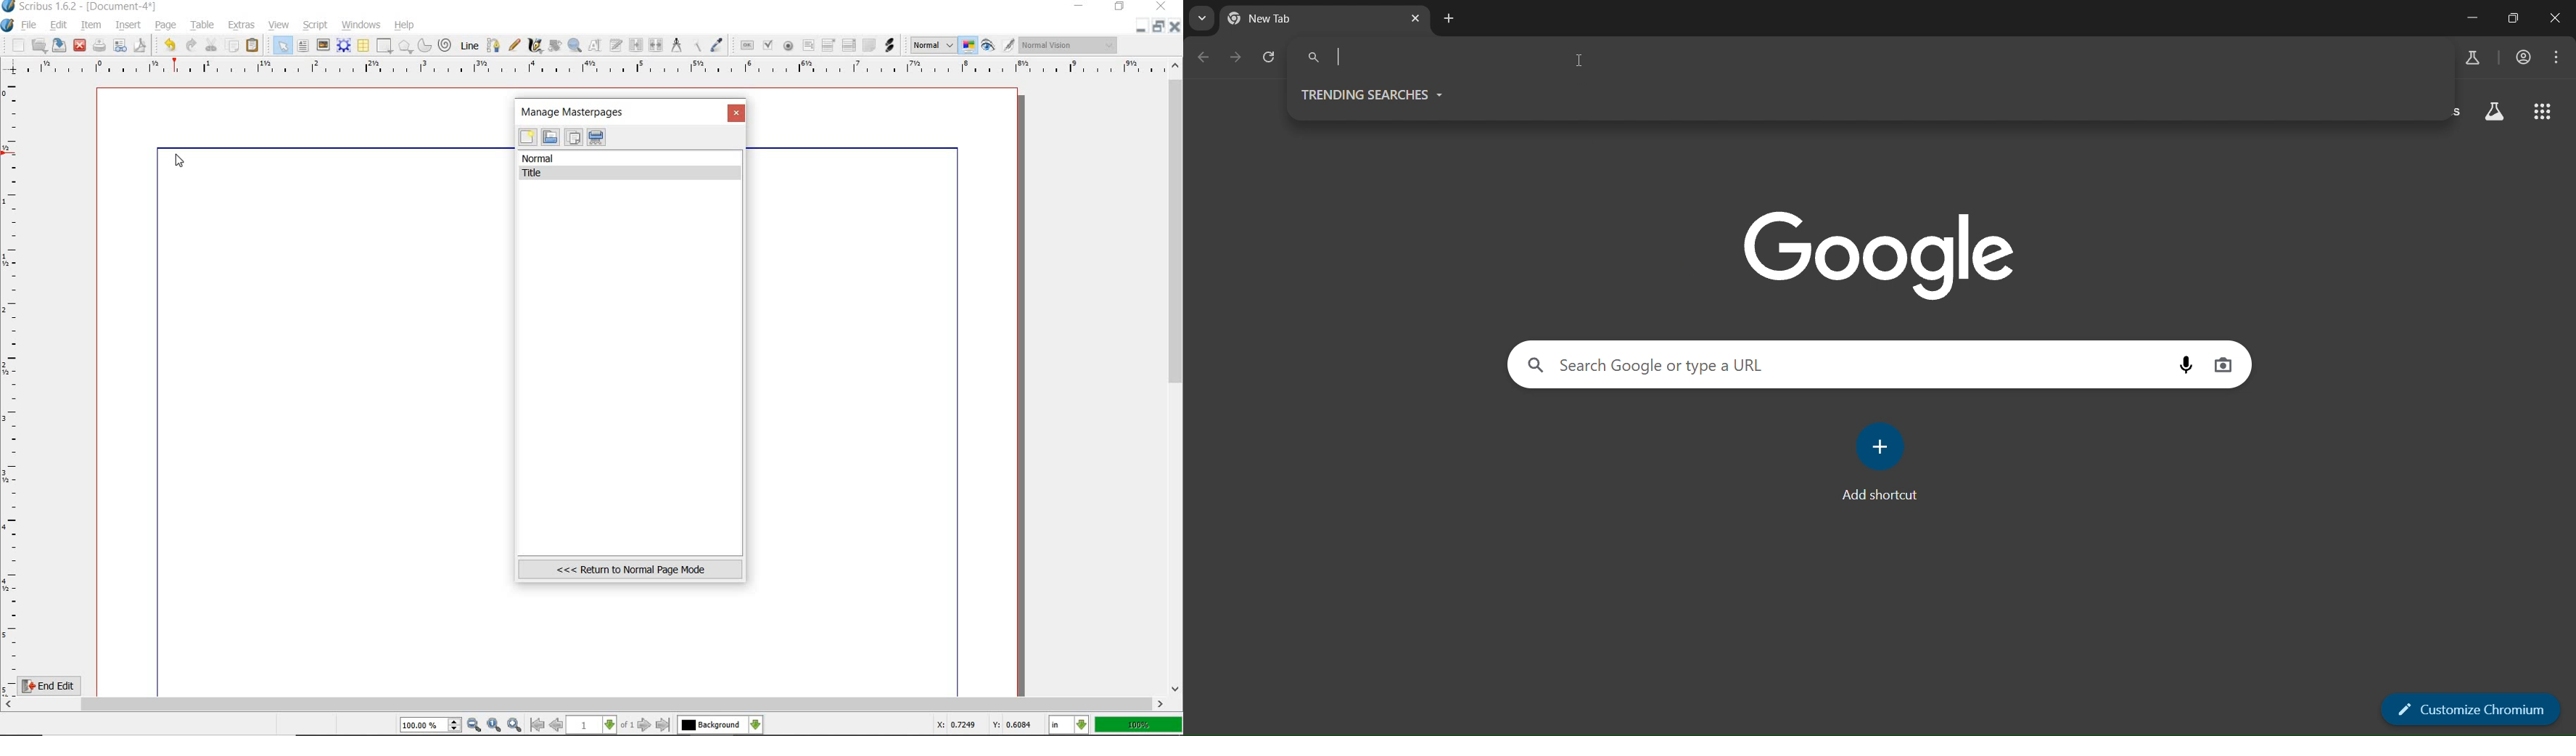  I want to click on add, so click(1883, 443).